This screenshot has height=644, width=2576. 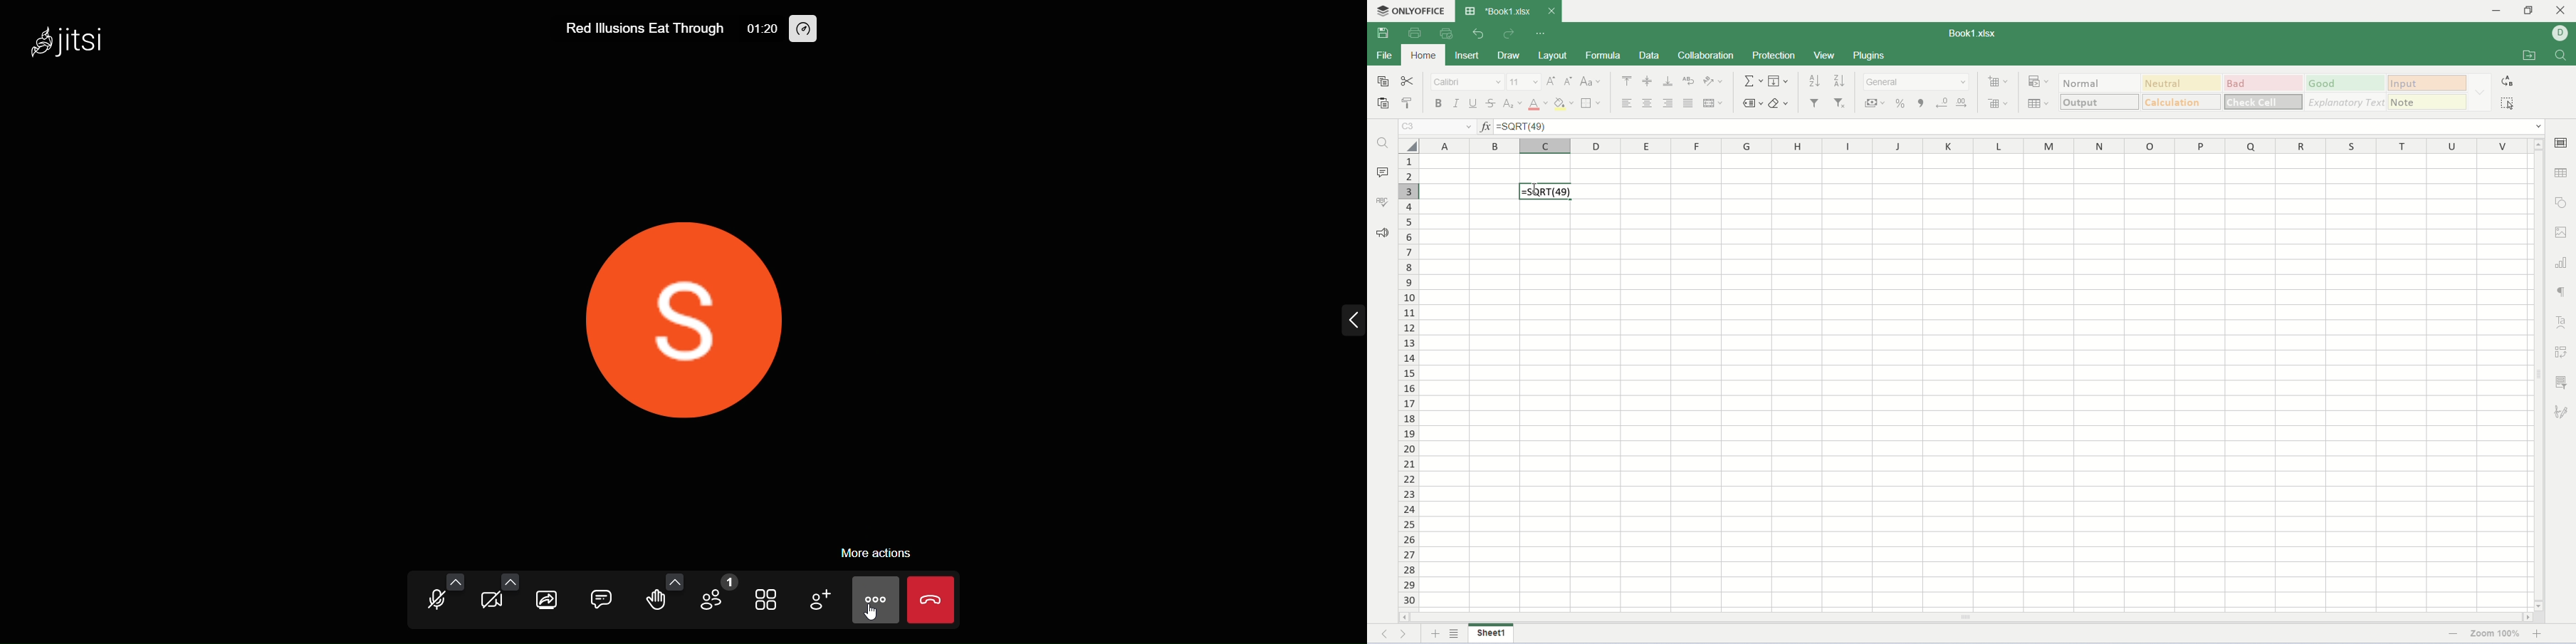 What do you see at coordinates (2428, 102) in the screenshot?
I see `note` at bounding box center [2428, 102].